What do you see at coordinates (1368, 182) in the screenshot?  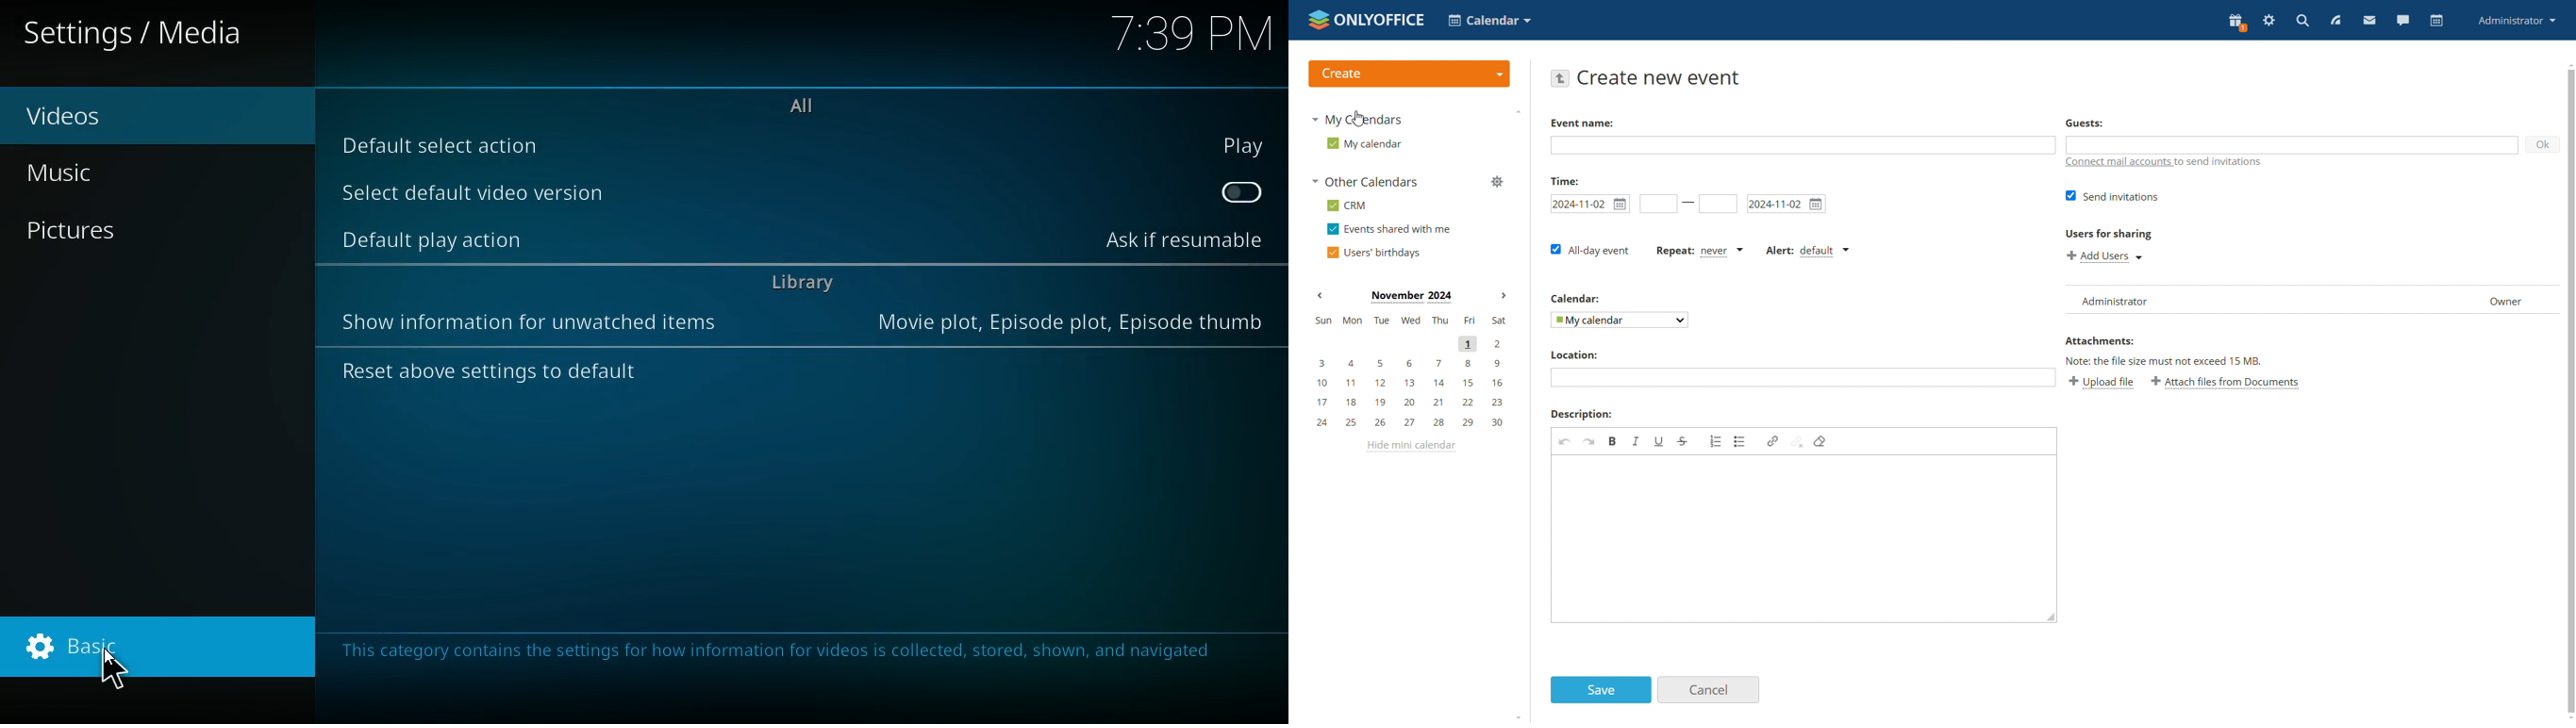 I see `other calendars` at bounding box center [1368, 182].